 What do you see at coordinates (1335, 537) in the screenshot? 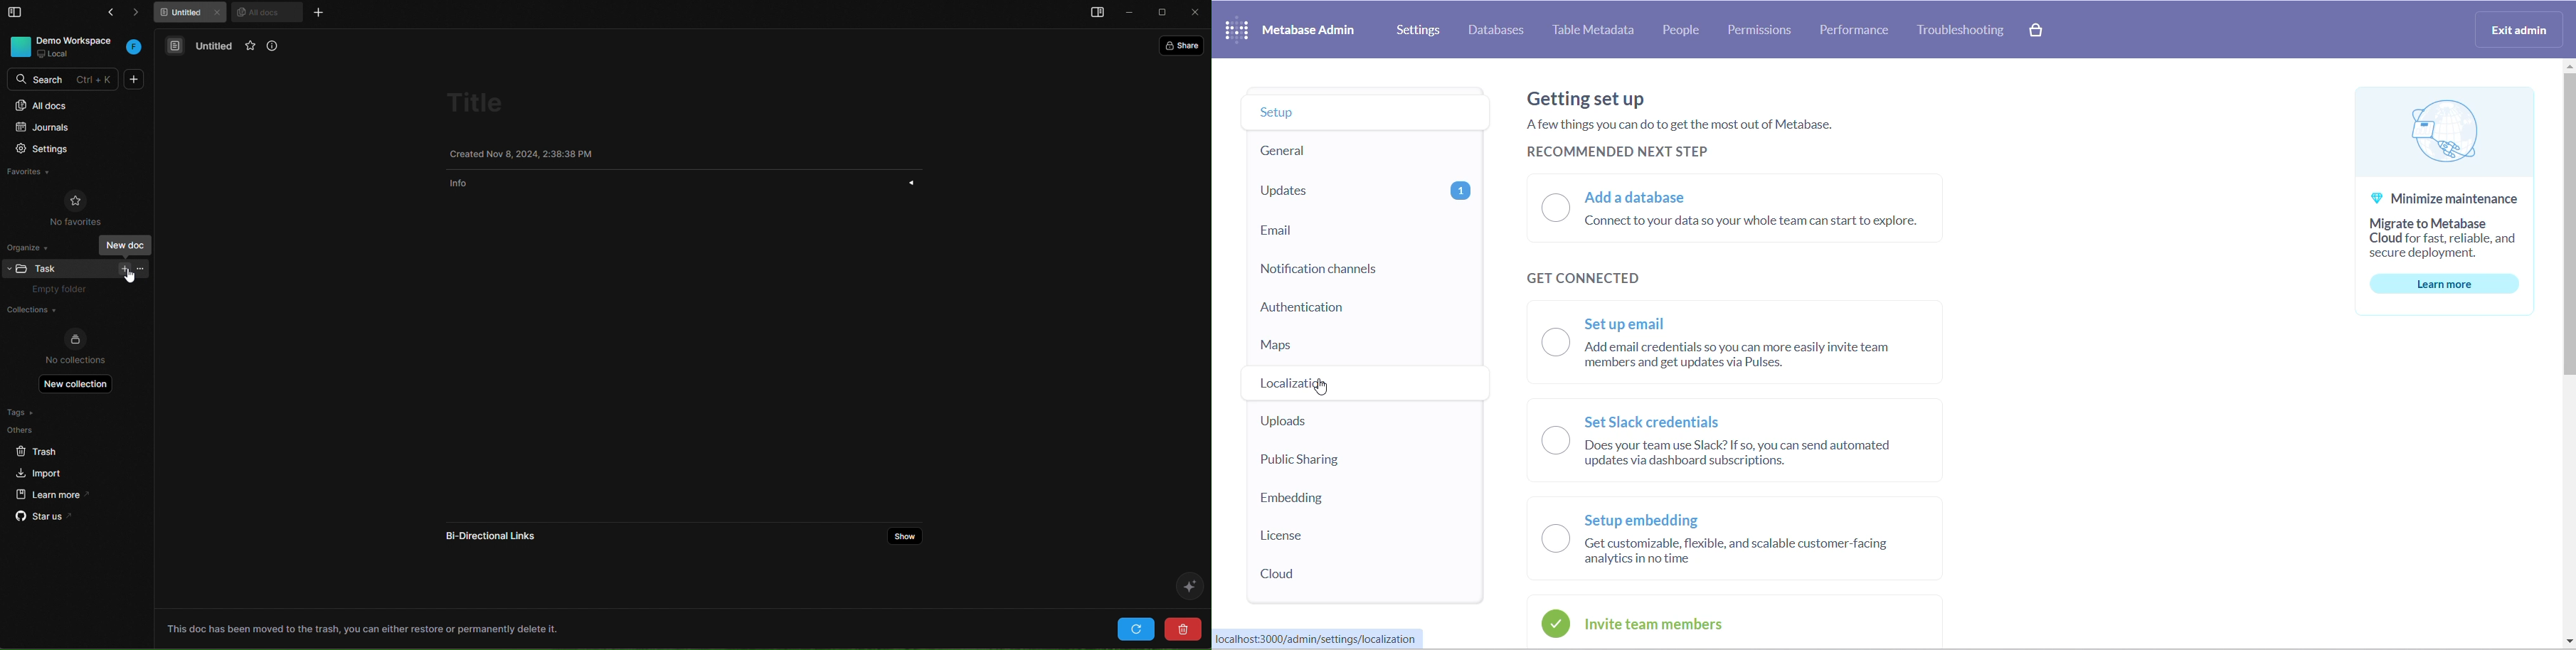
I see `LICENSE` at bounding box center [1335, 537].